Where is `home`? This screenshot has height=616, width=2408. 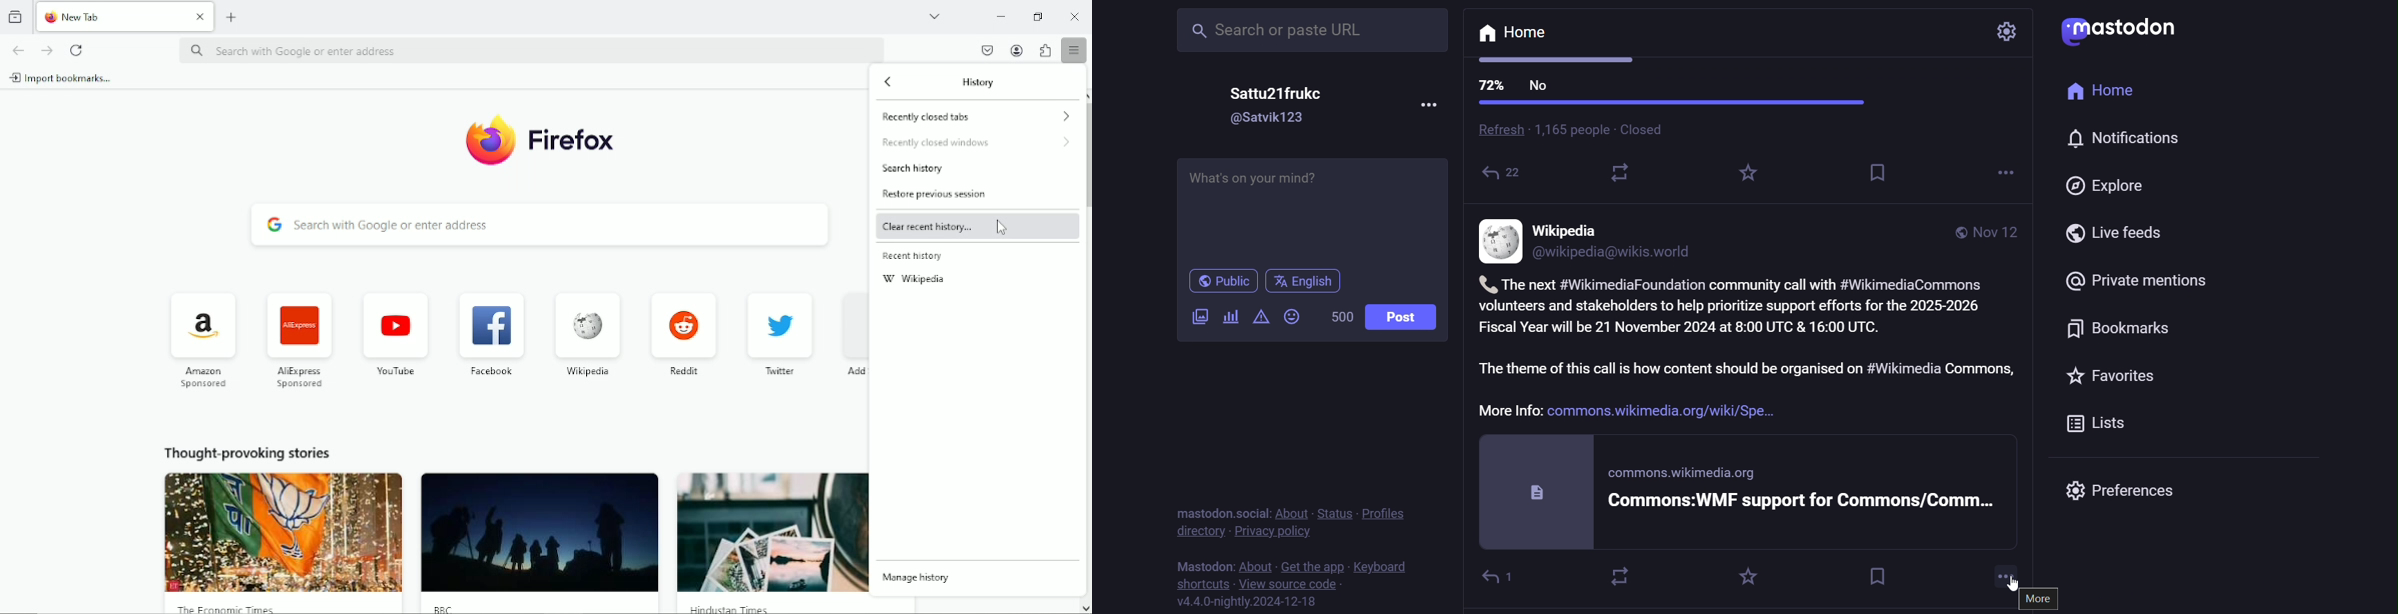 home is located at coordinates (1513, 34).